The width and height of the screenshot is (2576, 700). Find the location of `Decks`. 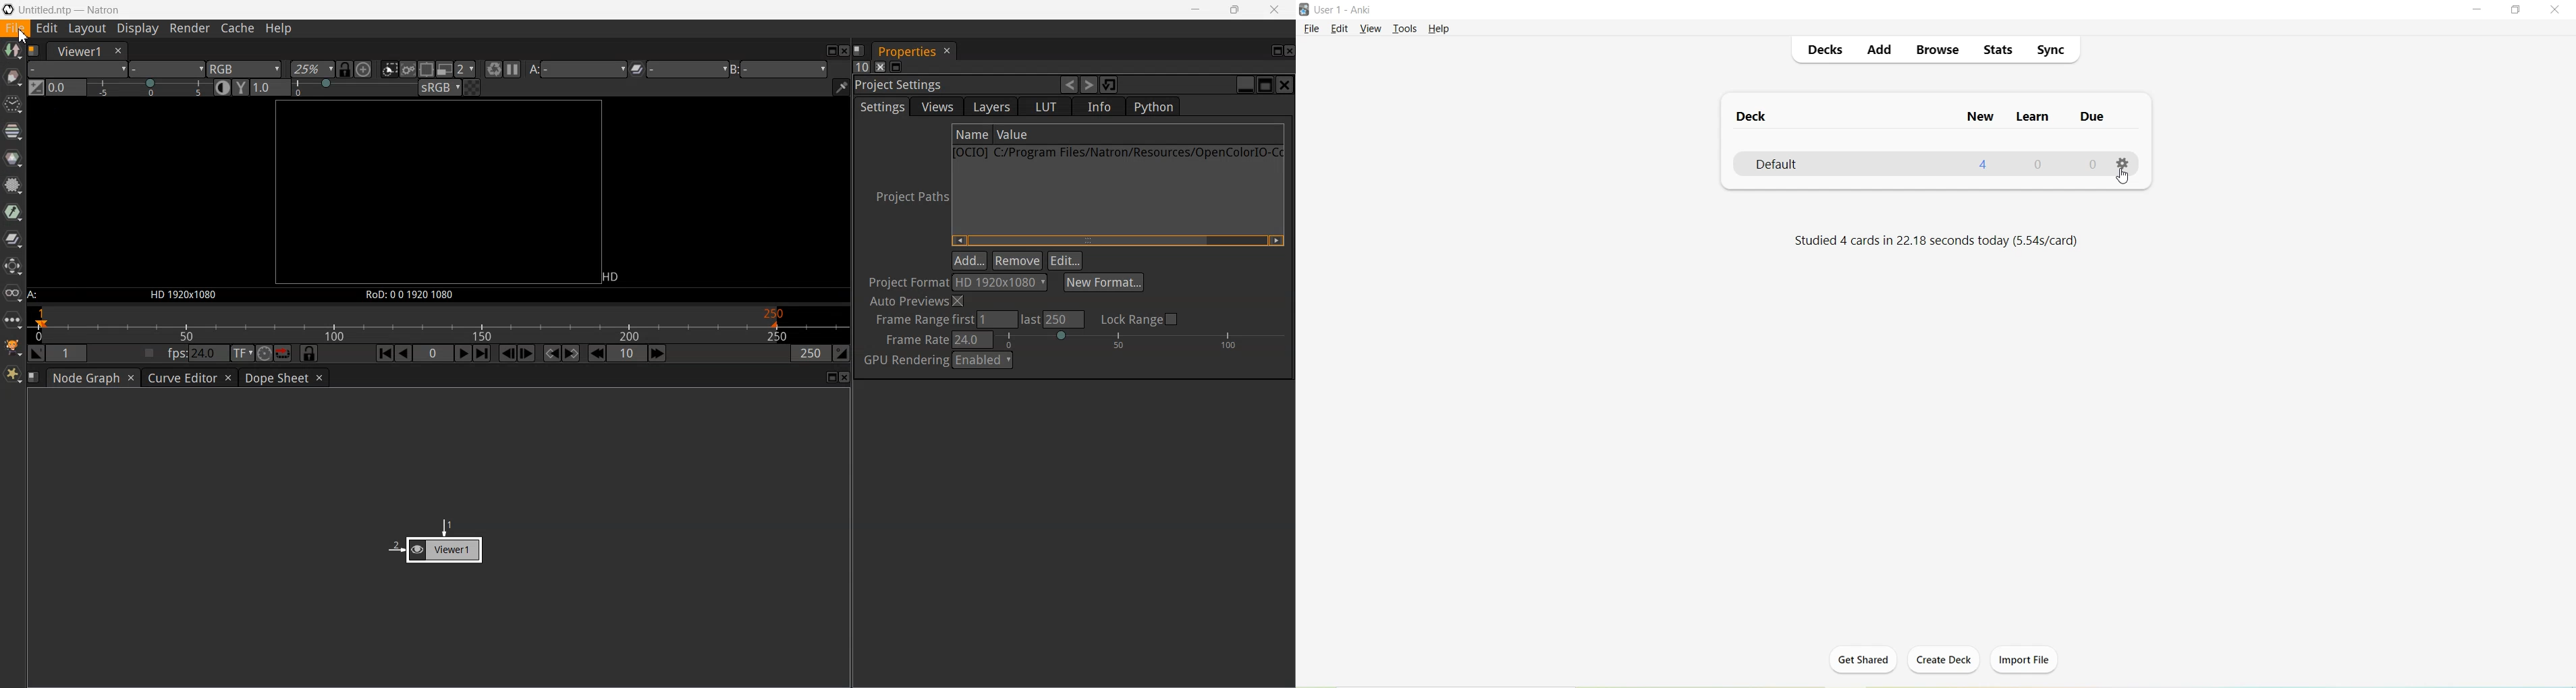

Decks is located at coordinates (1827, 51).